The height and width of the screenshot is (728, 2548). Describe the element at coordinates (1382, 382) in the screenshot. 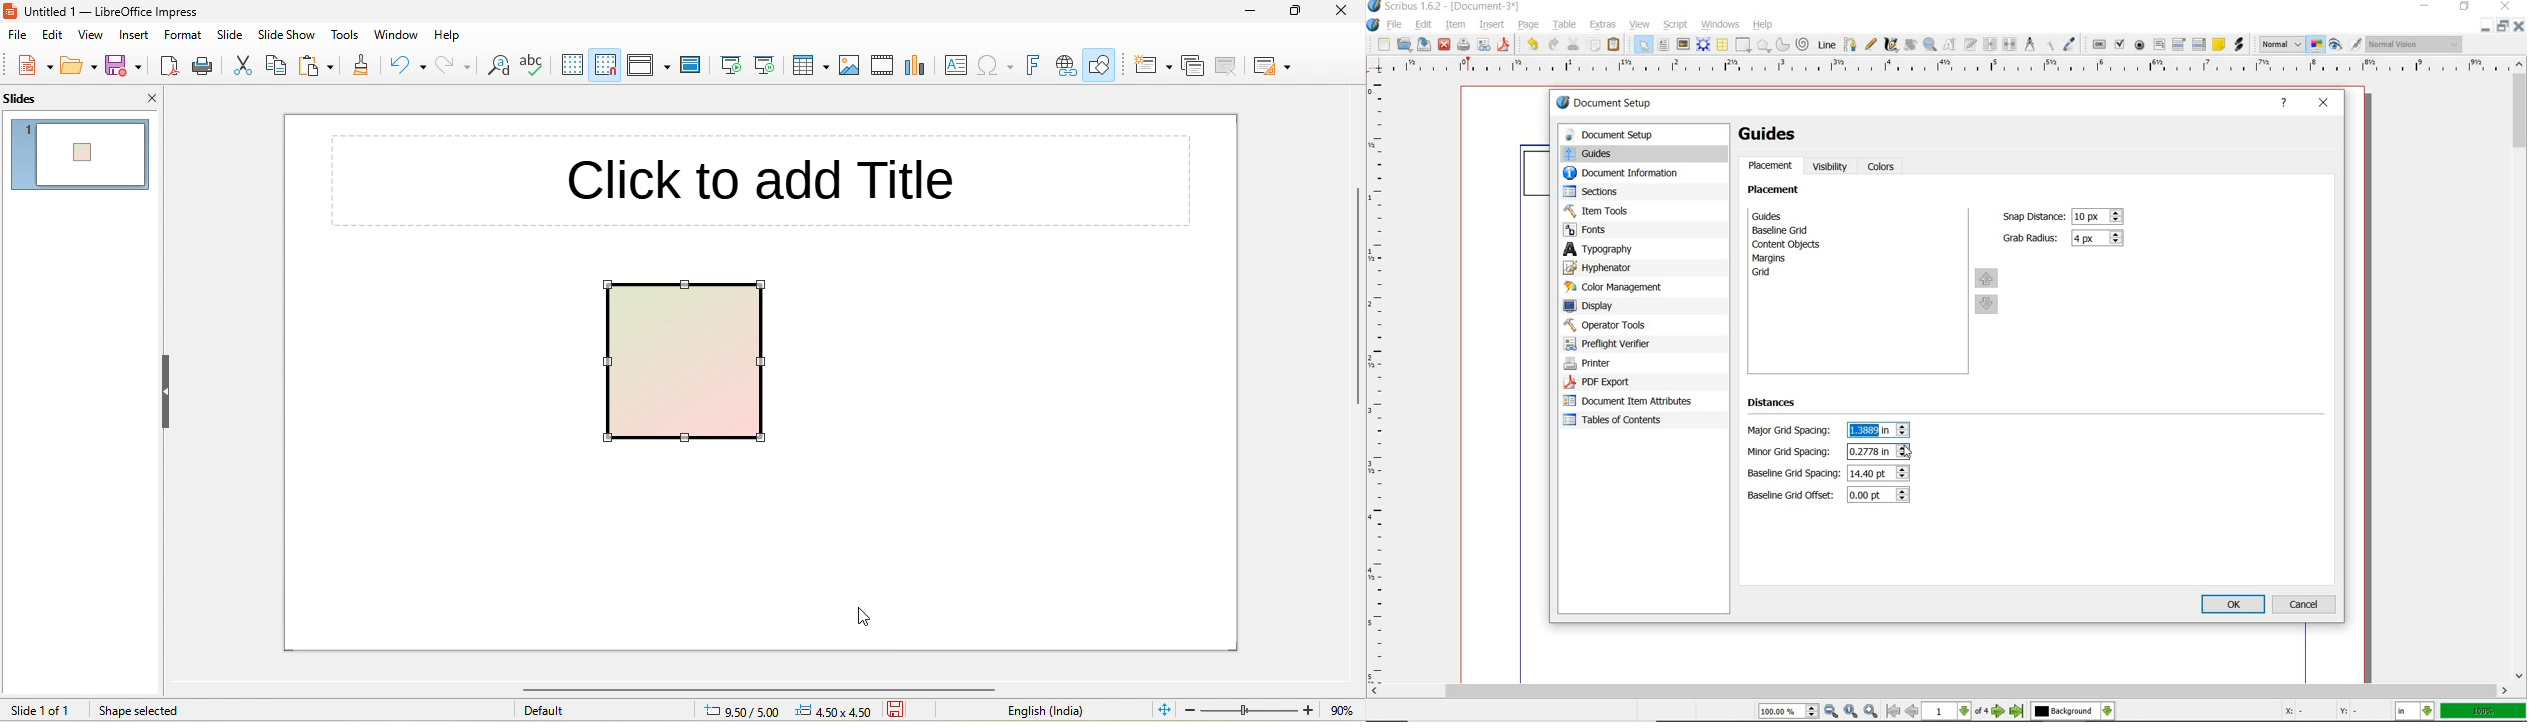

I see `ruler` at that location.